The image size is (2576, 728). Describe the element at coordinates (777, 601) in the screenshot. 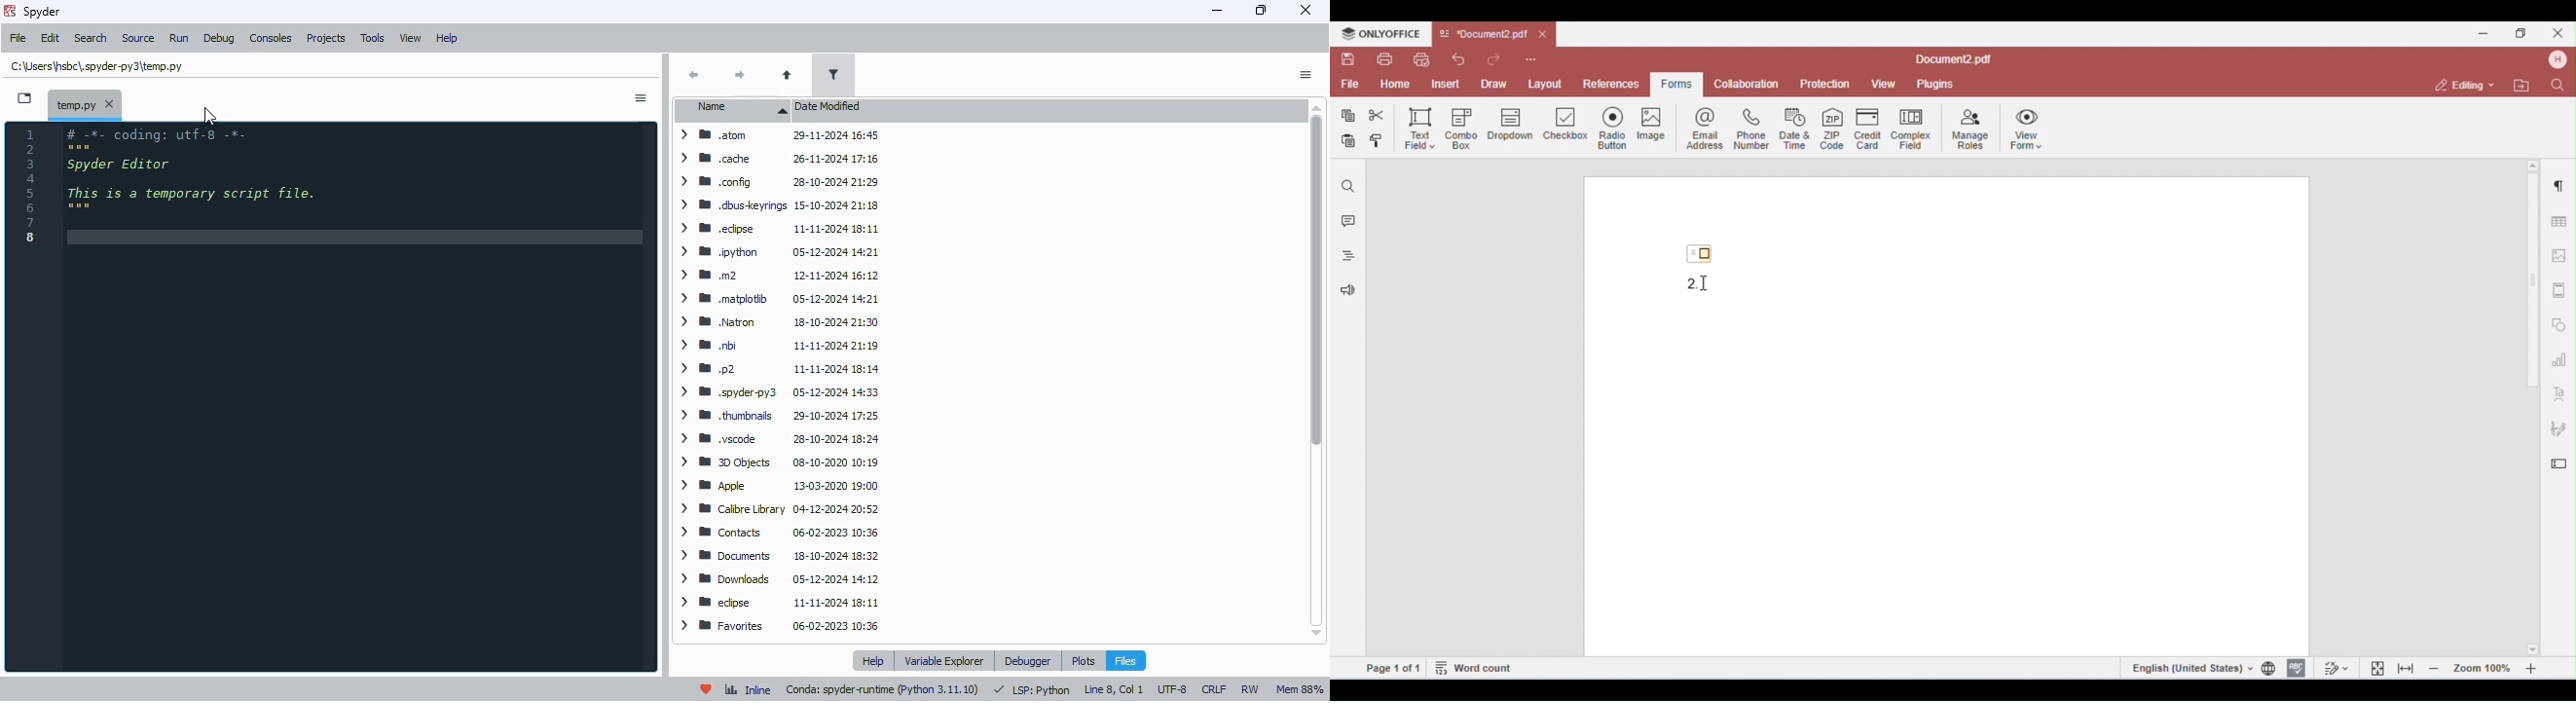

I see `> BB edipse 11-11-2024 18:11` at that location.